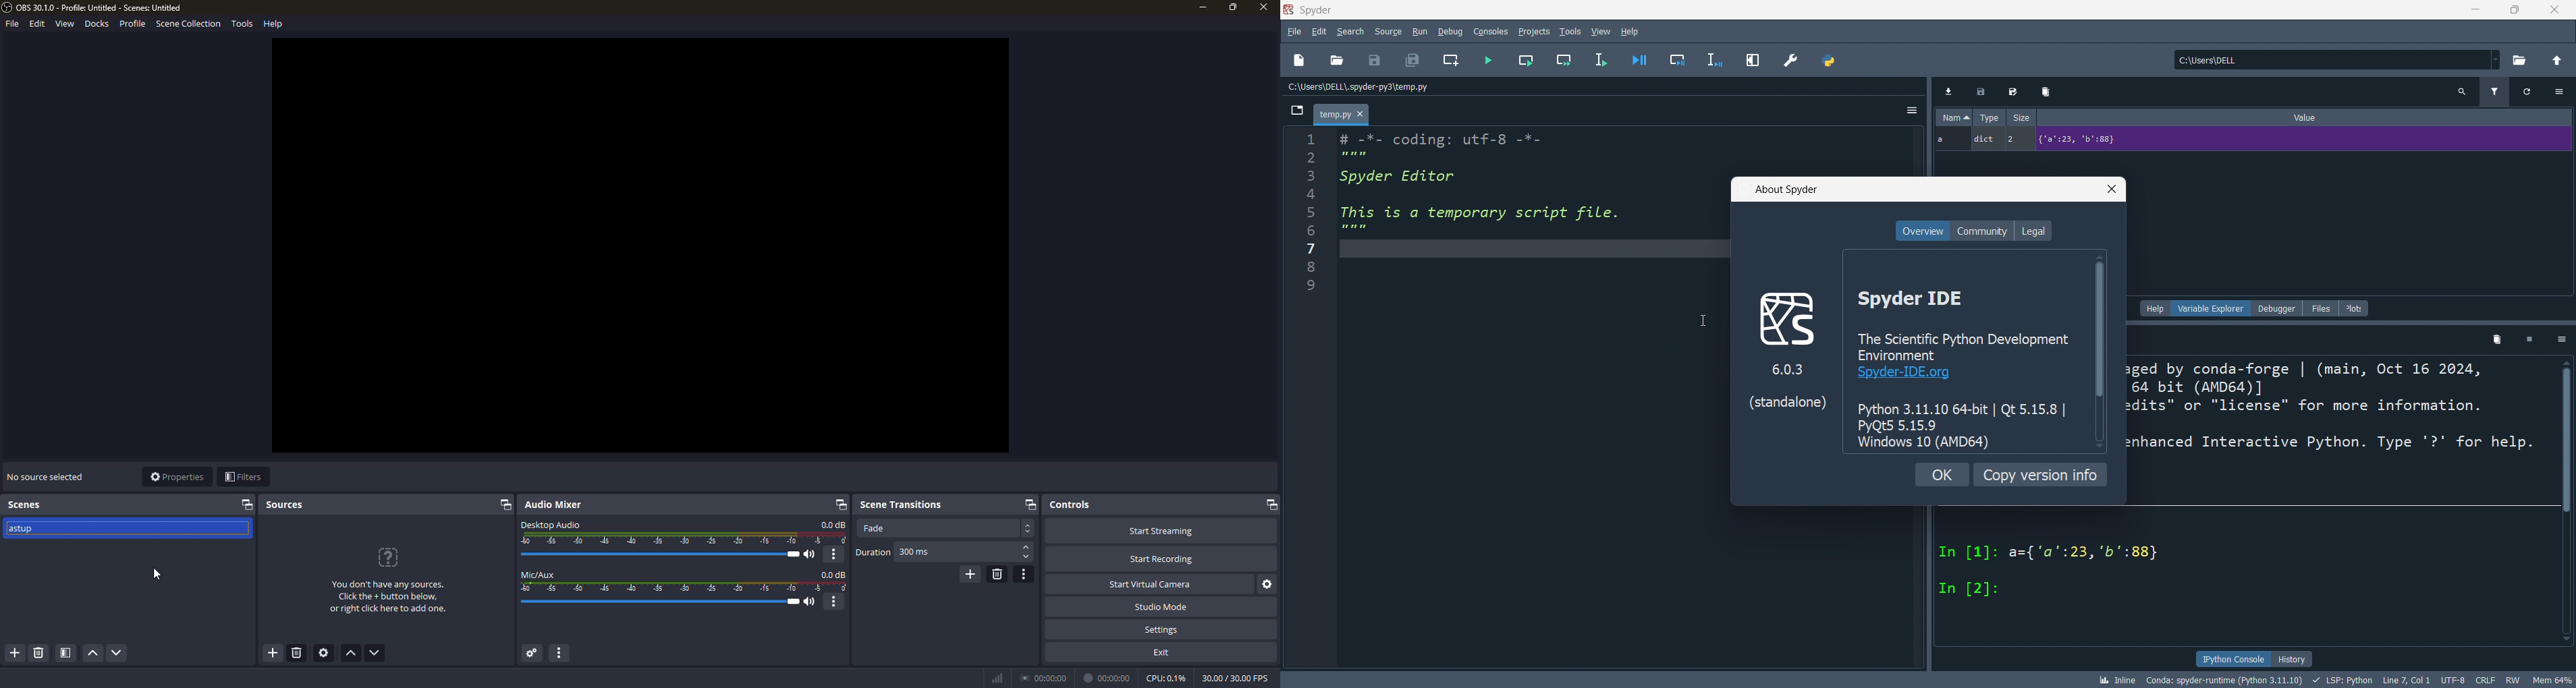 The width and height of the screenshot is (2576, 700). What do you see at coordinates (530, 653) in the screenshot?
I see `advanced audio properties` at bounding box center [530, 653].